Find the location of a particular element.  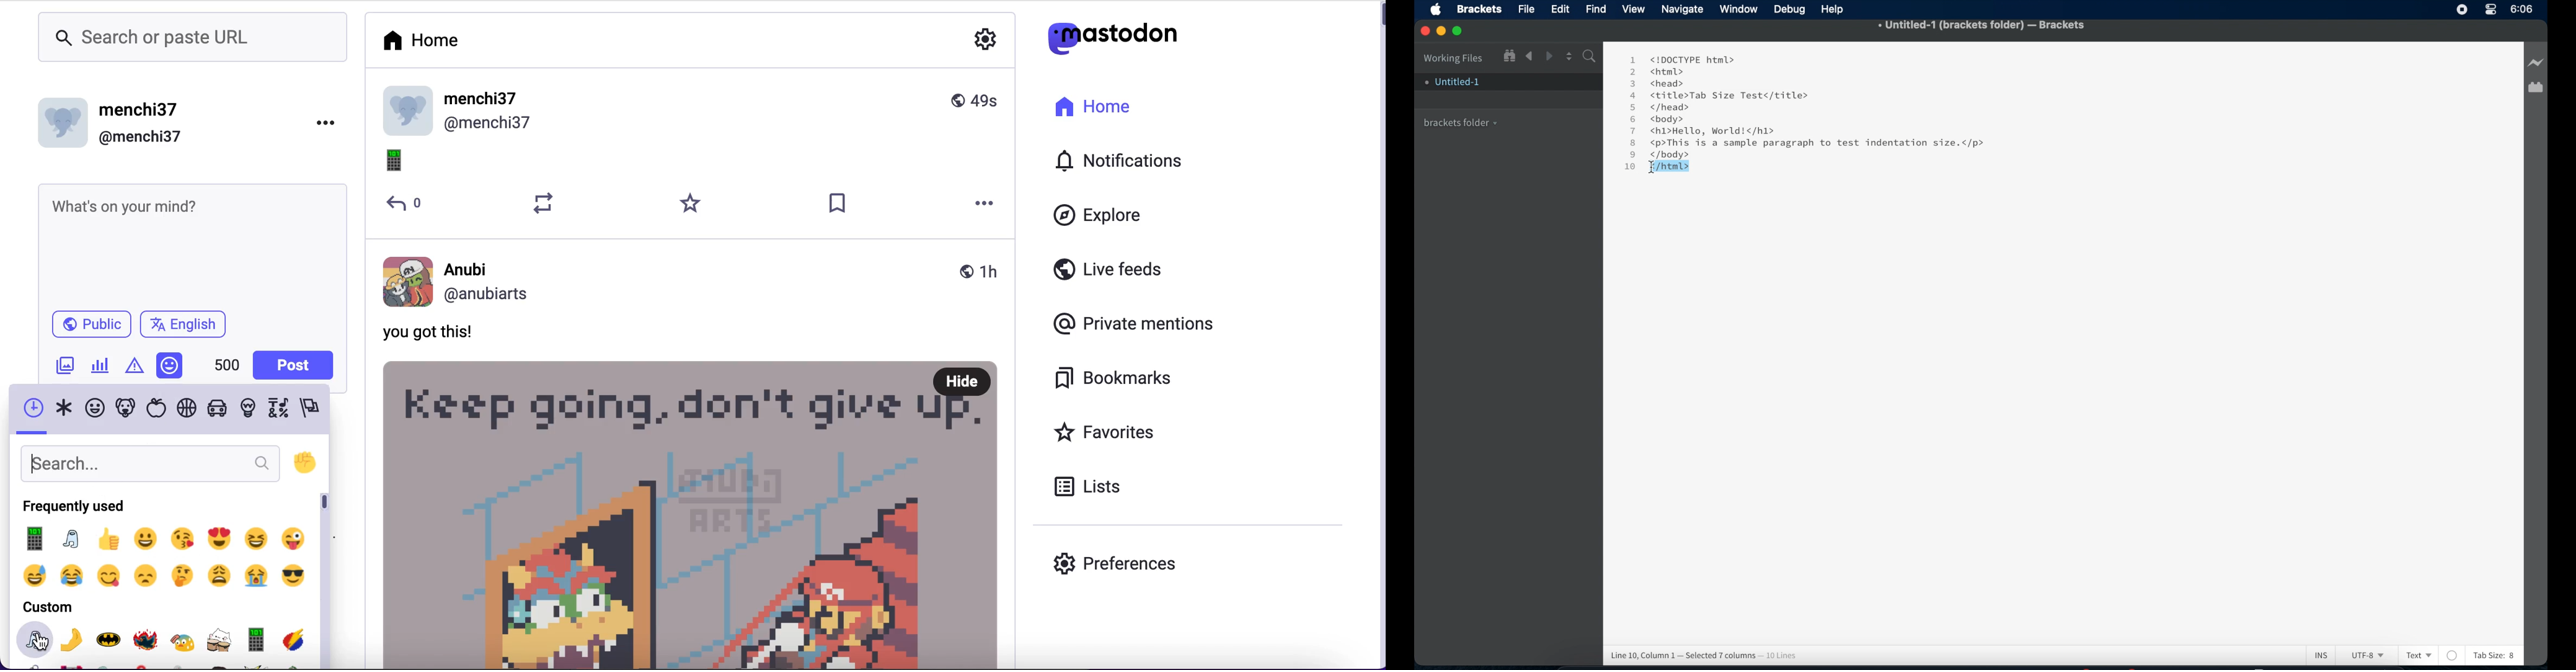

save is located at coordinates (838, 204).